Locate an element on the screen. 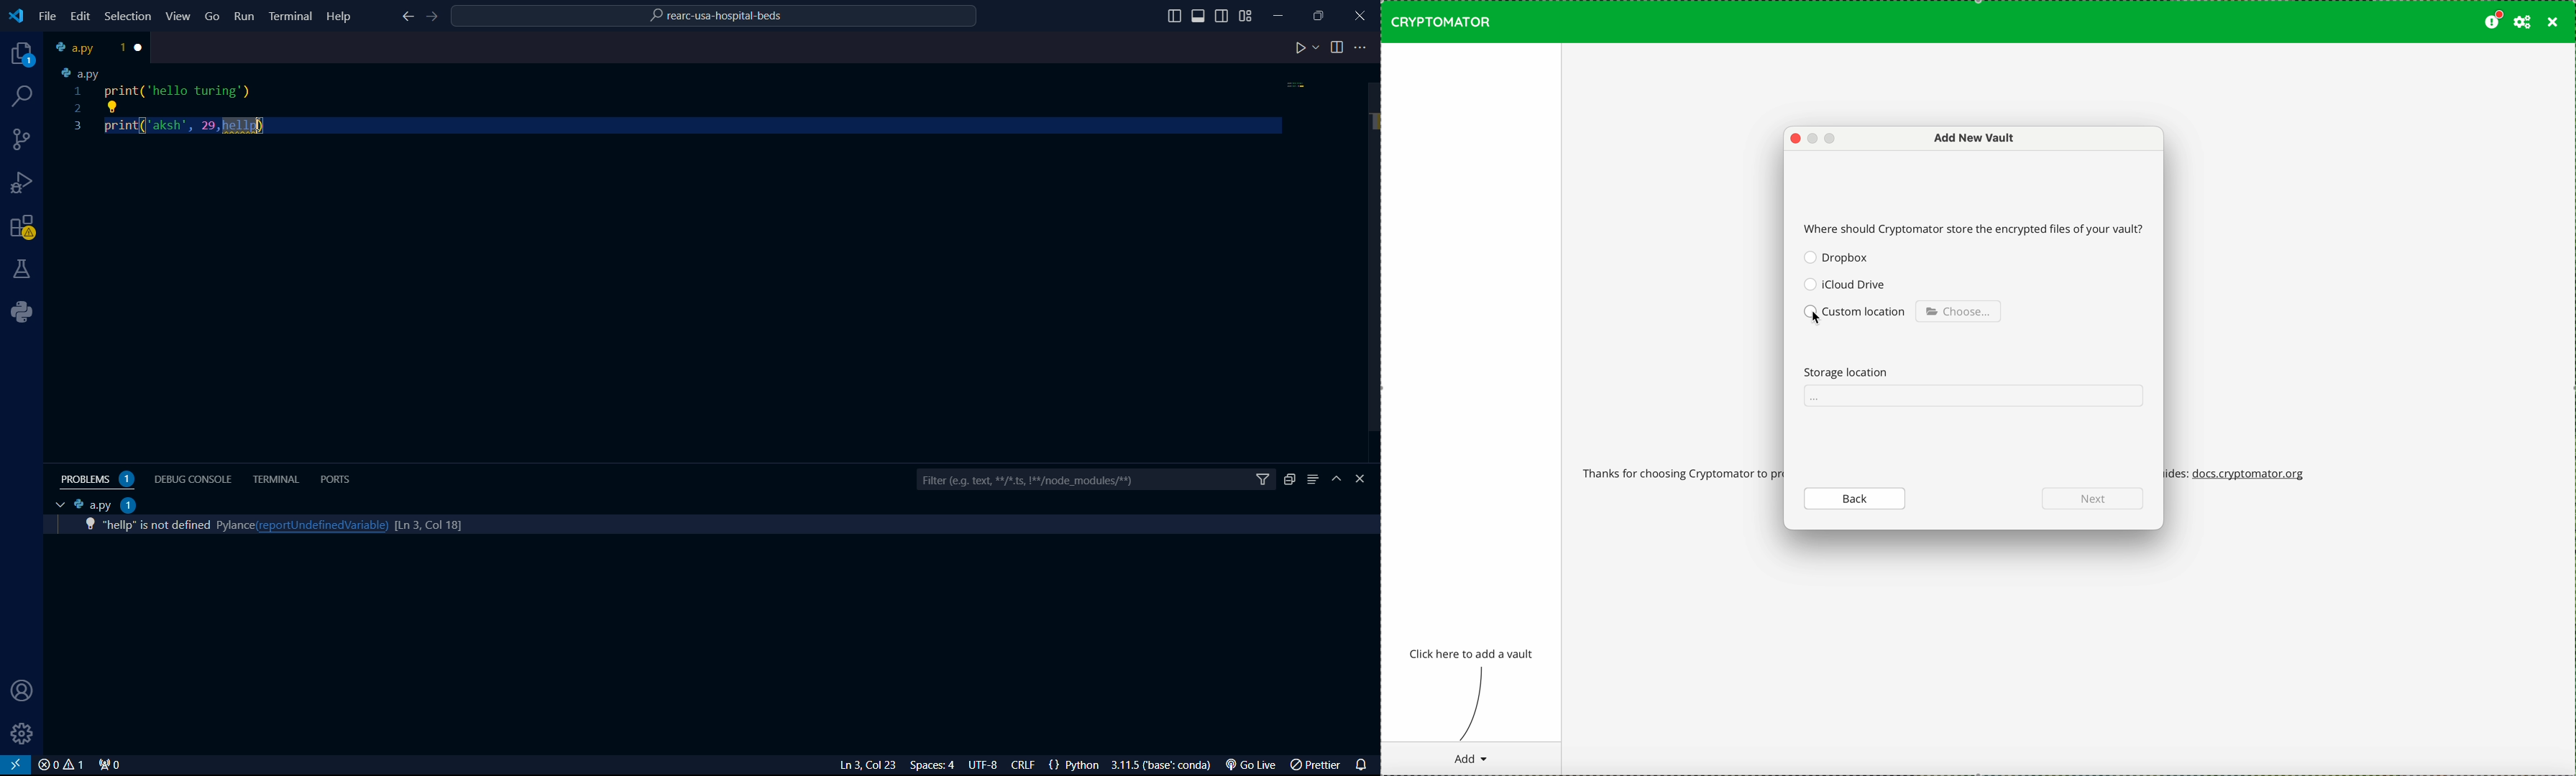 This screenshot has height=784, width=2576. bug is located at coordinates (25, 180).